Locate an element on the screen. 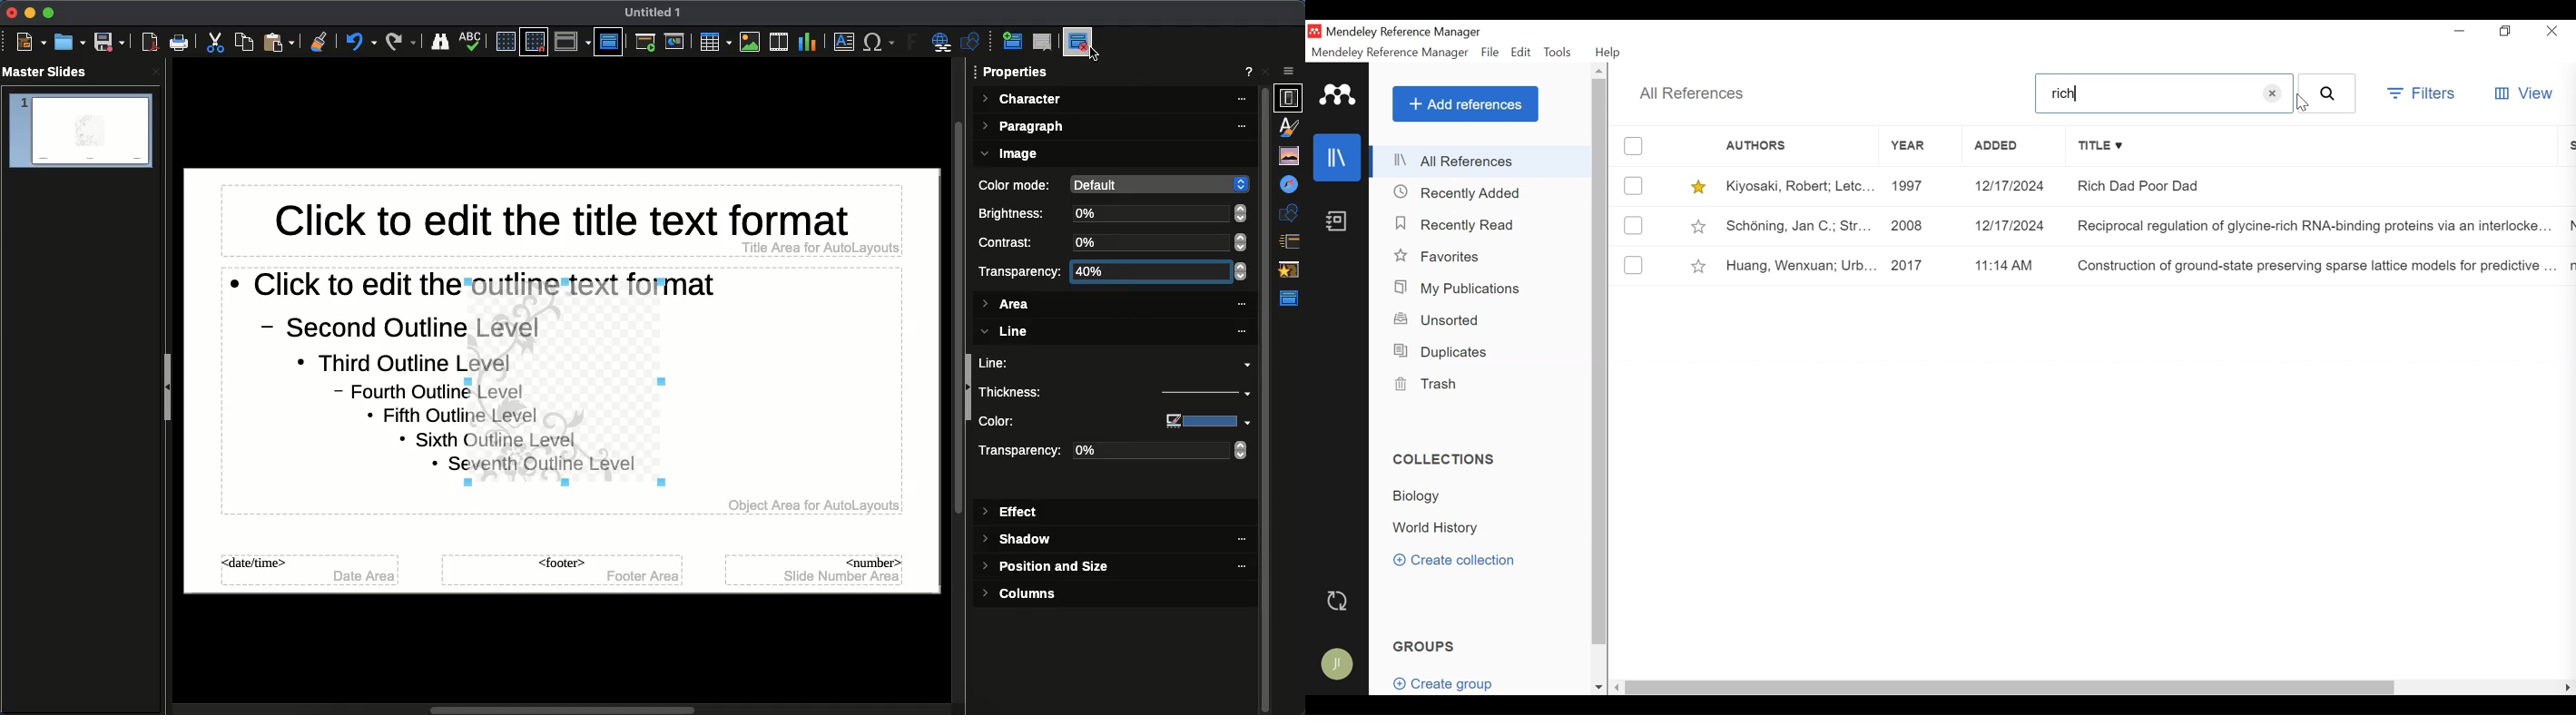 The height and width of the screenshot is (728, 2576). Video audio is located at coordinates (777, 43).